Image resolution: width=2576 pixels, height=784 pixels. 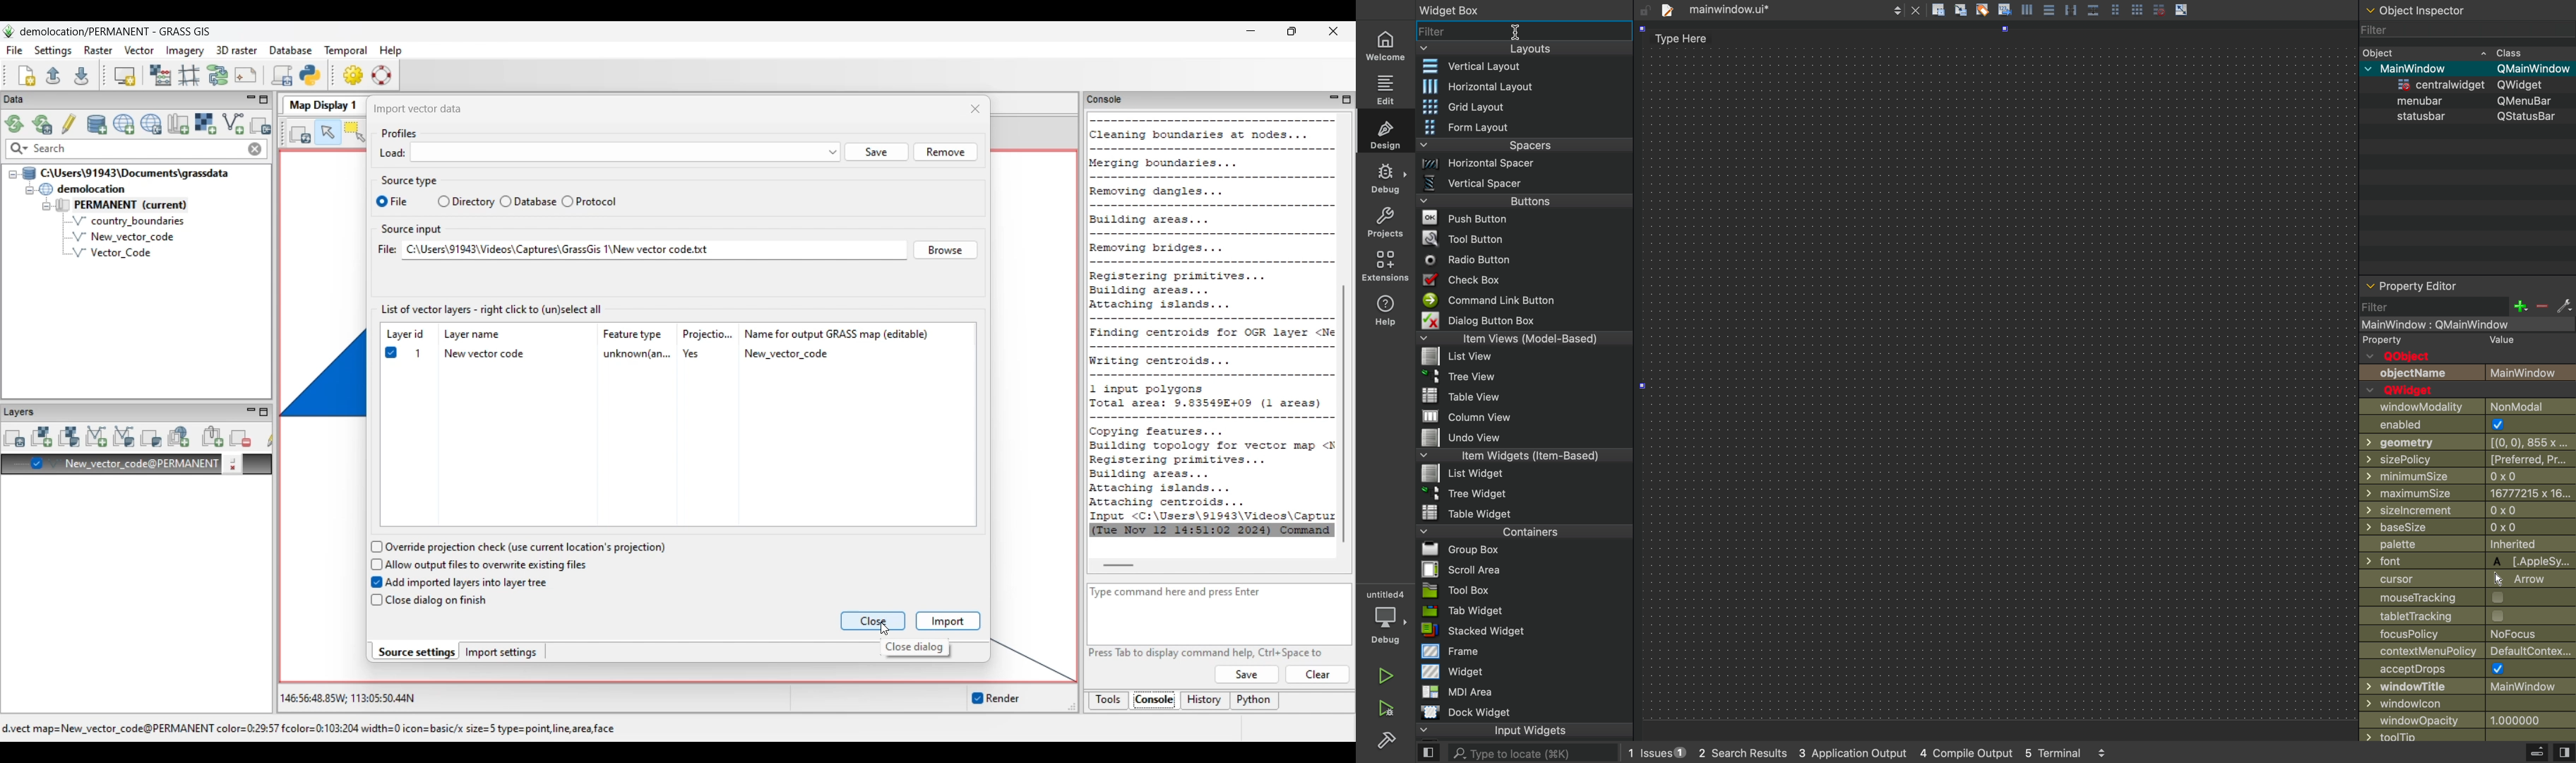 What do you see at coordinates (2497, 341) in the screenshot?
I see `value` at bounding box center [2497, 341].